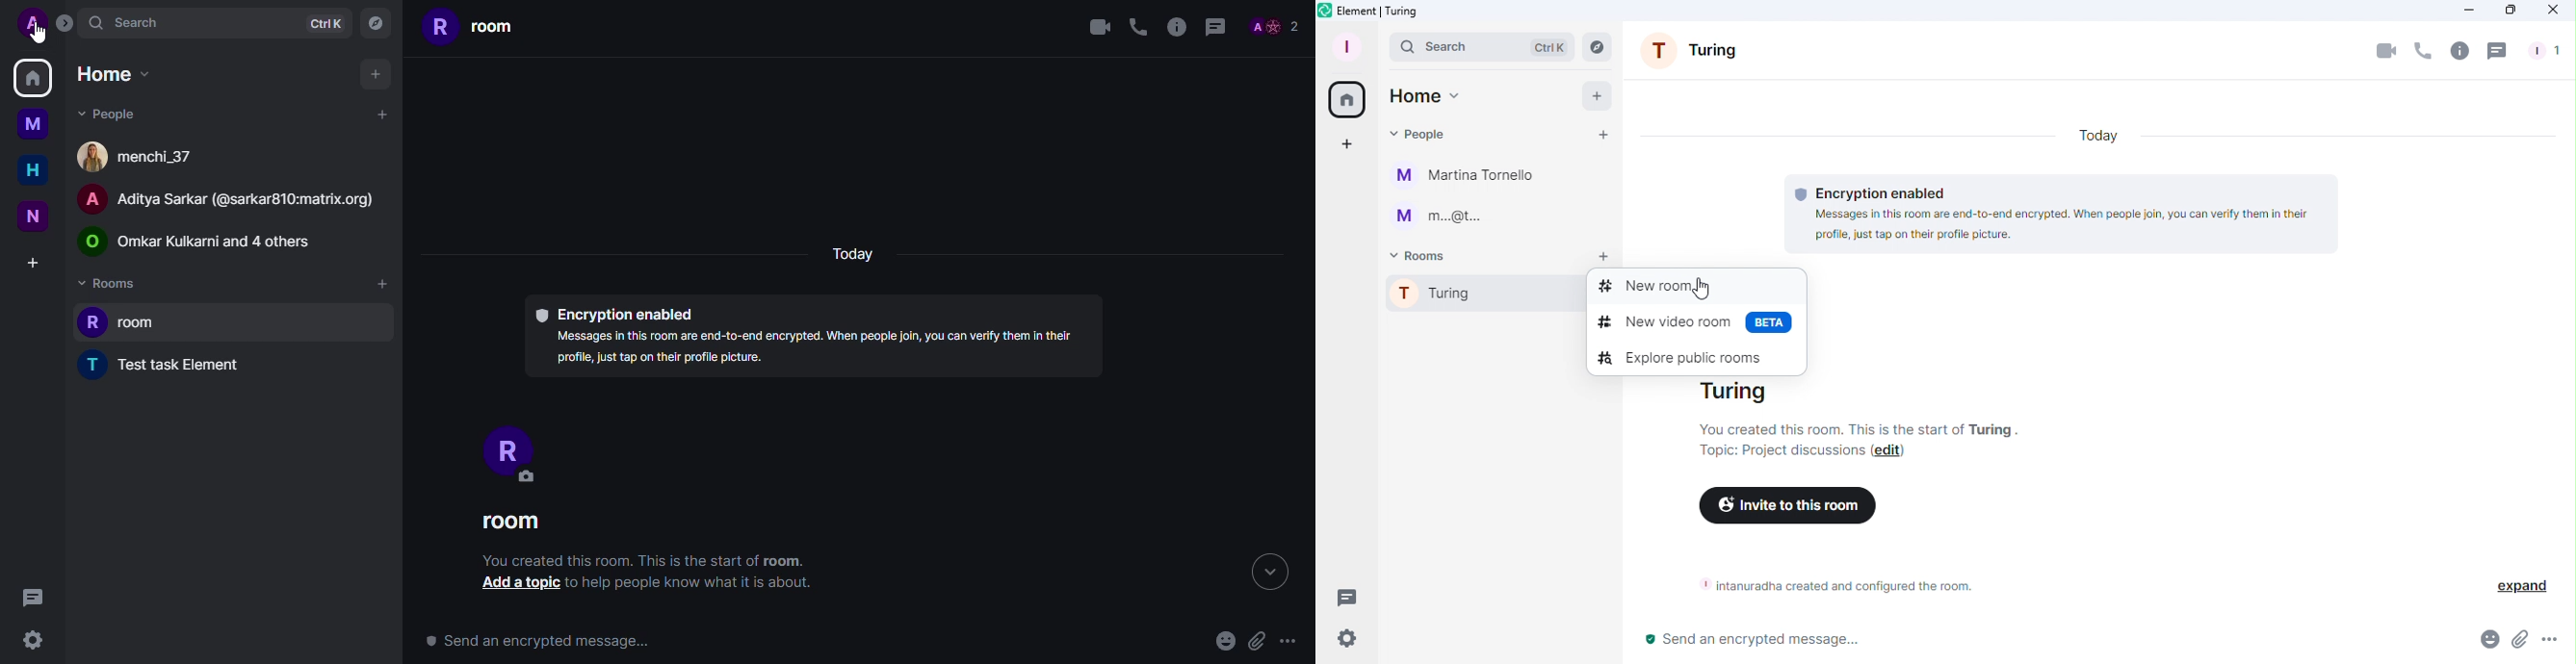 This screenshot has width=2576, height=672. I want to click on Search bar, so click(1482, 46).